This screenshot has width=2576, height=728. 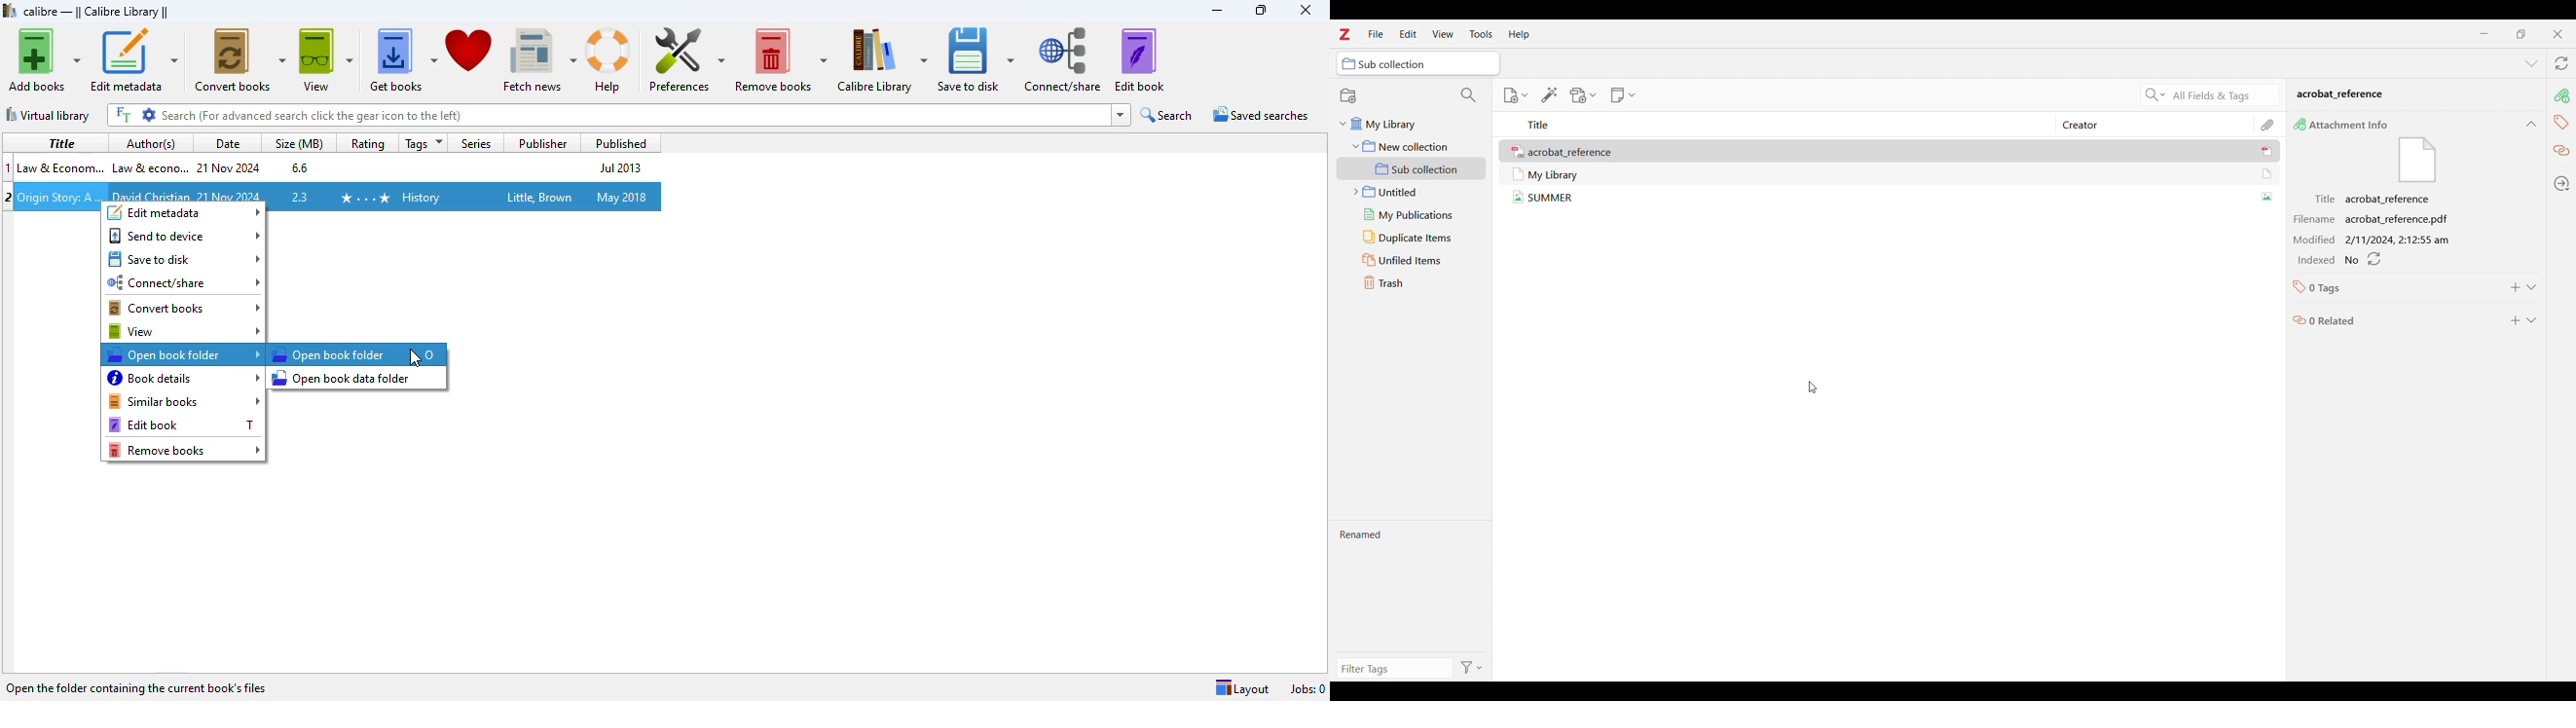 What do you see at coordinates (1415, 260) in the screenshot?
I see `Unfiled items folder` at bounding box center [1415, 260].